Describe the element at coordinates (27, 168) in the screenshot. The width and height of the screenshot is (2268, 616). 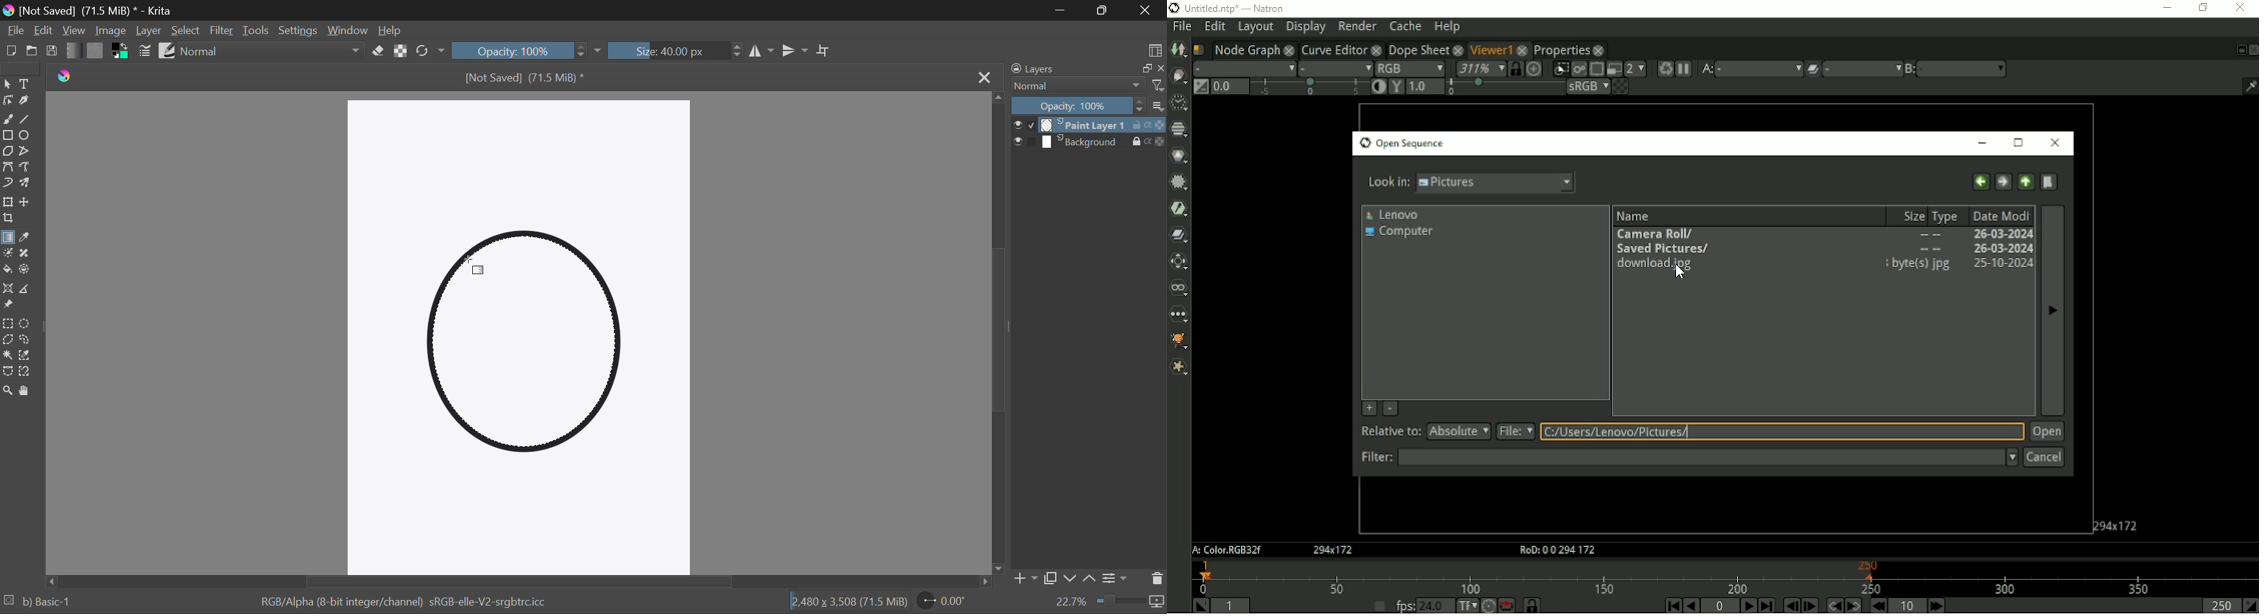
I see `Freehand Path Tool` at that location.